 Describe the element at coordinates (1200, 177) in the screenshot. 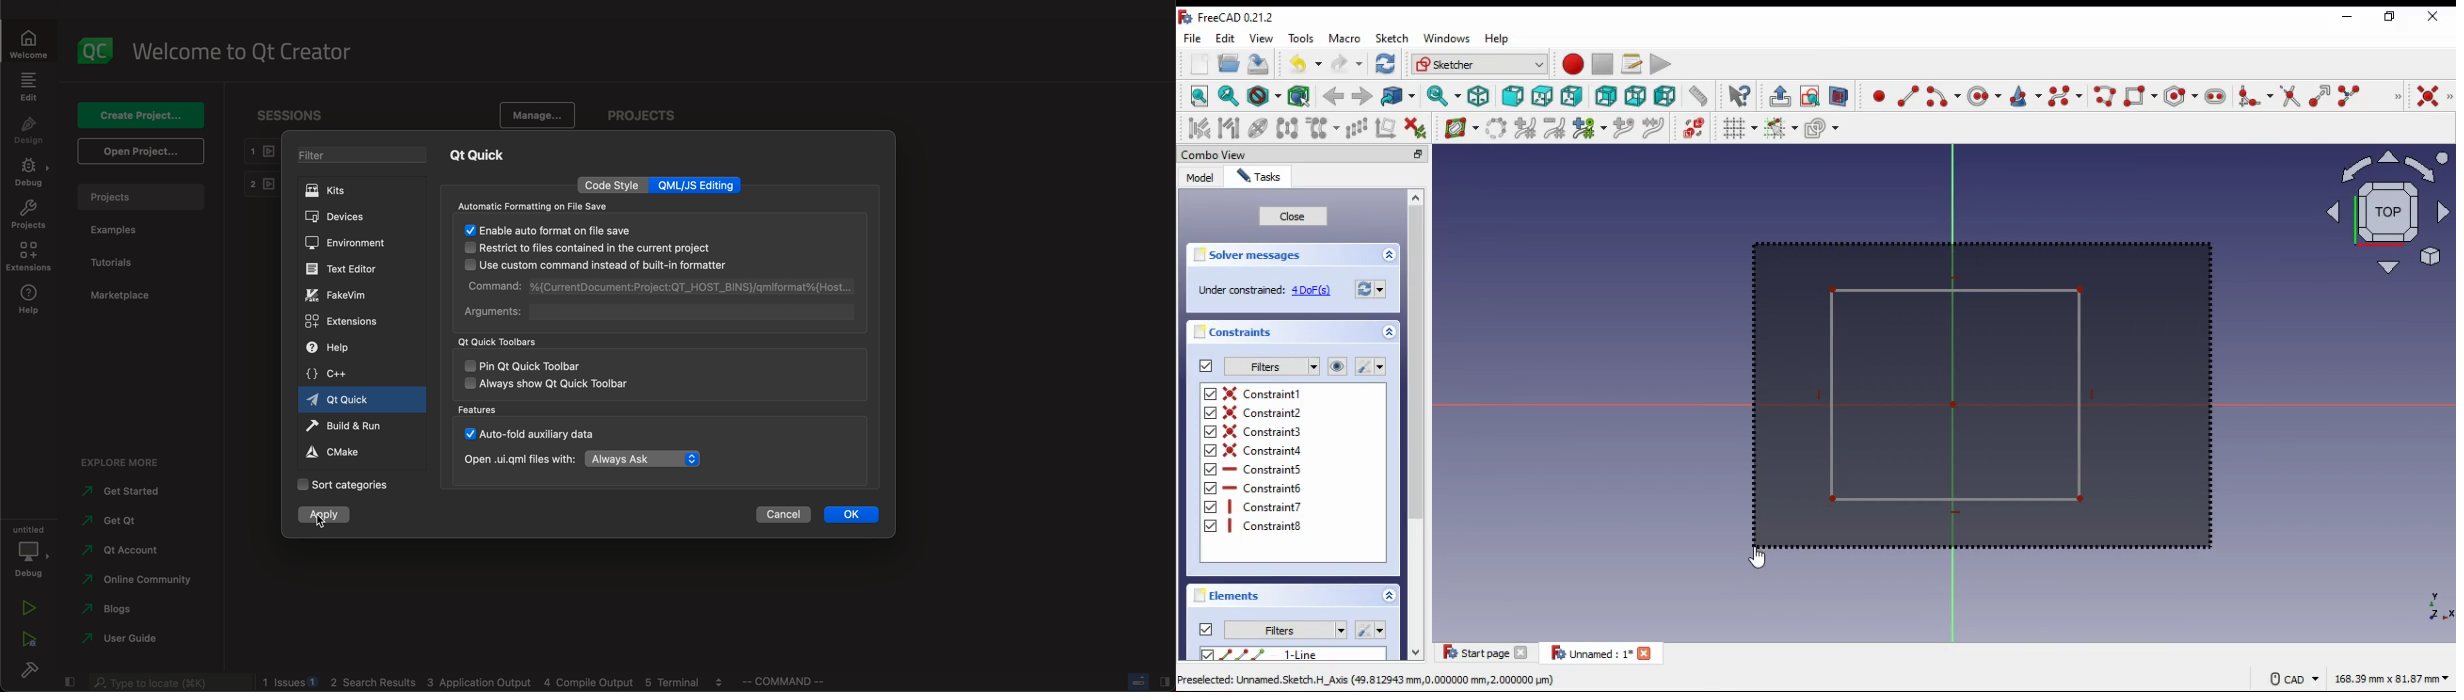

I see `model` at that location.